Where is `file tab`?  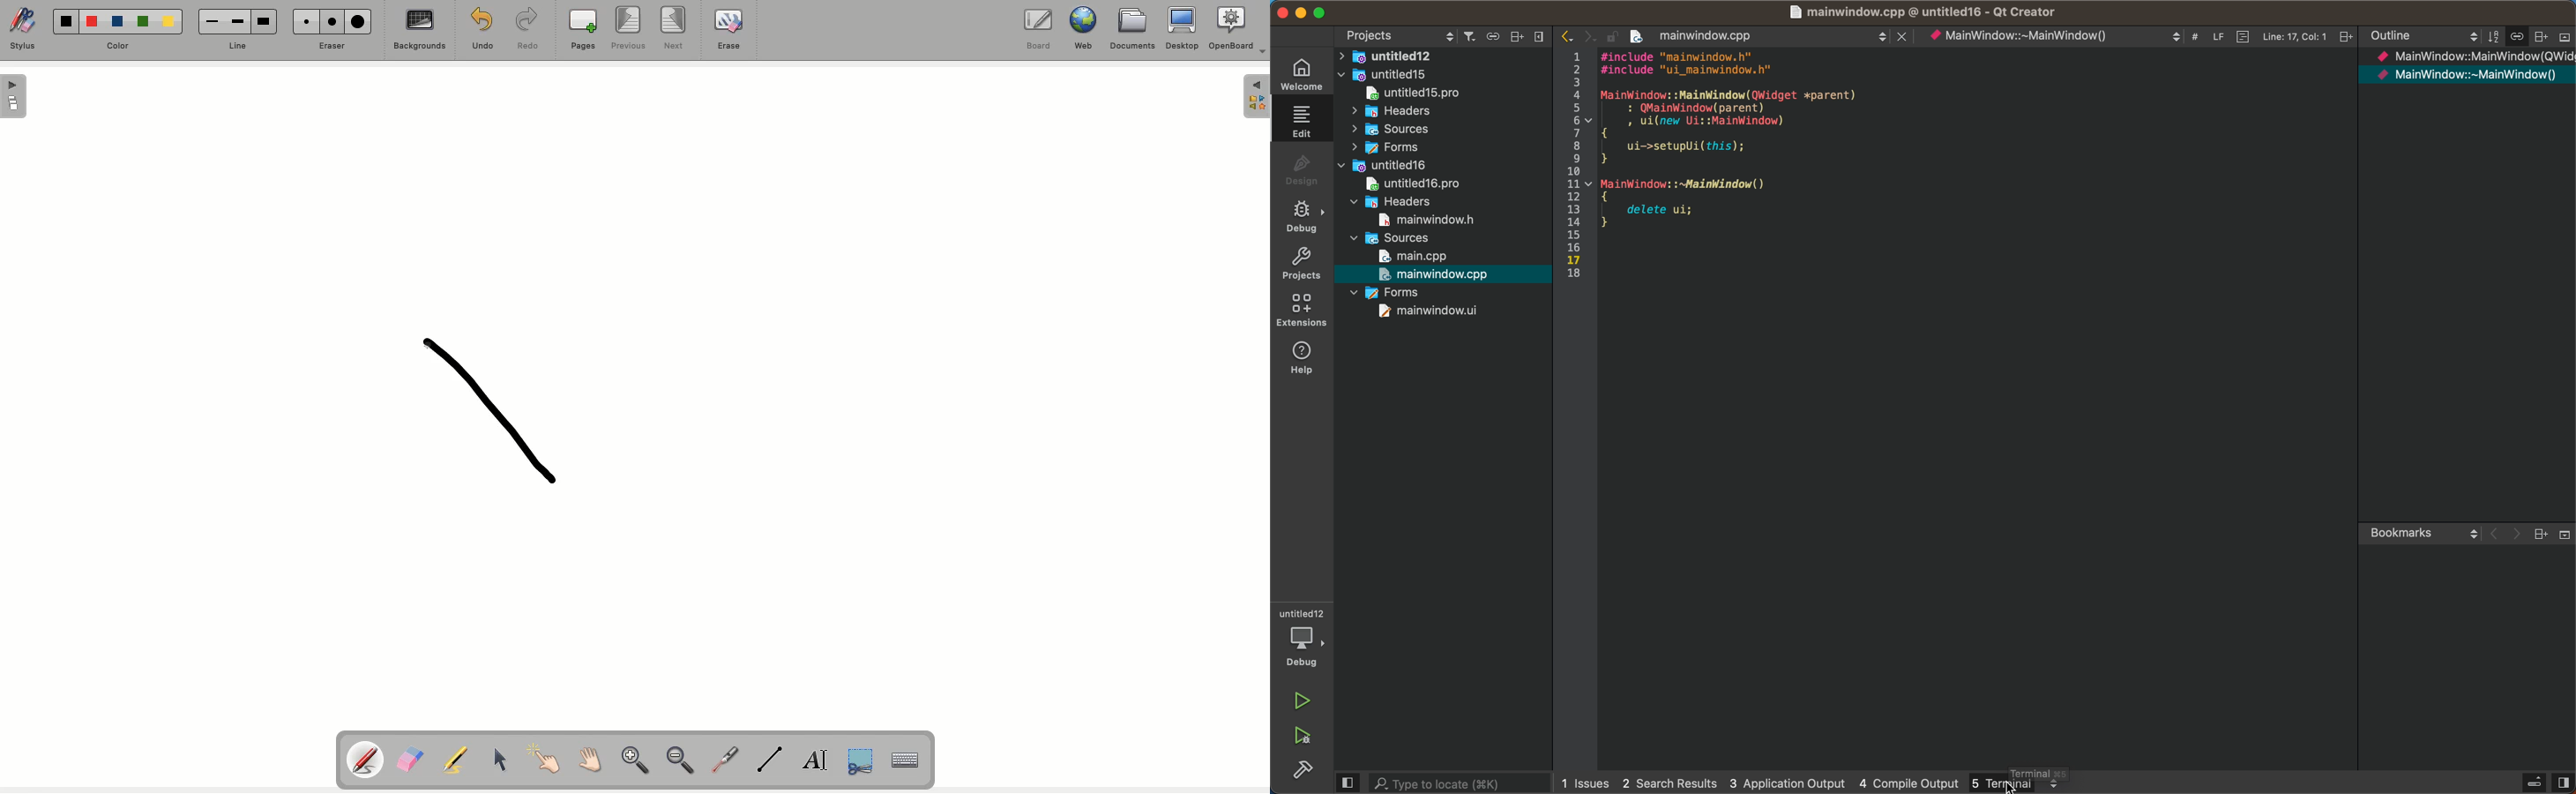 file tab is located at coordinates (1776, 37).